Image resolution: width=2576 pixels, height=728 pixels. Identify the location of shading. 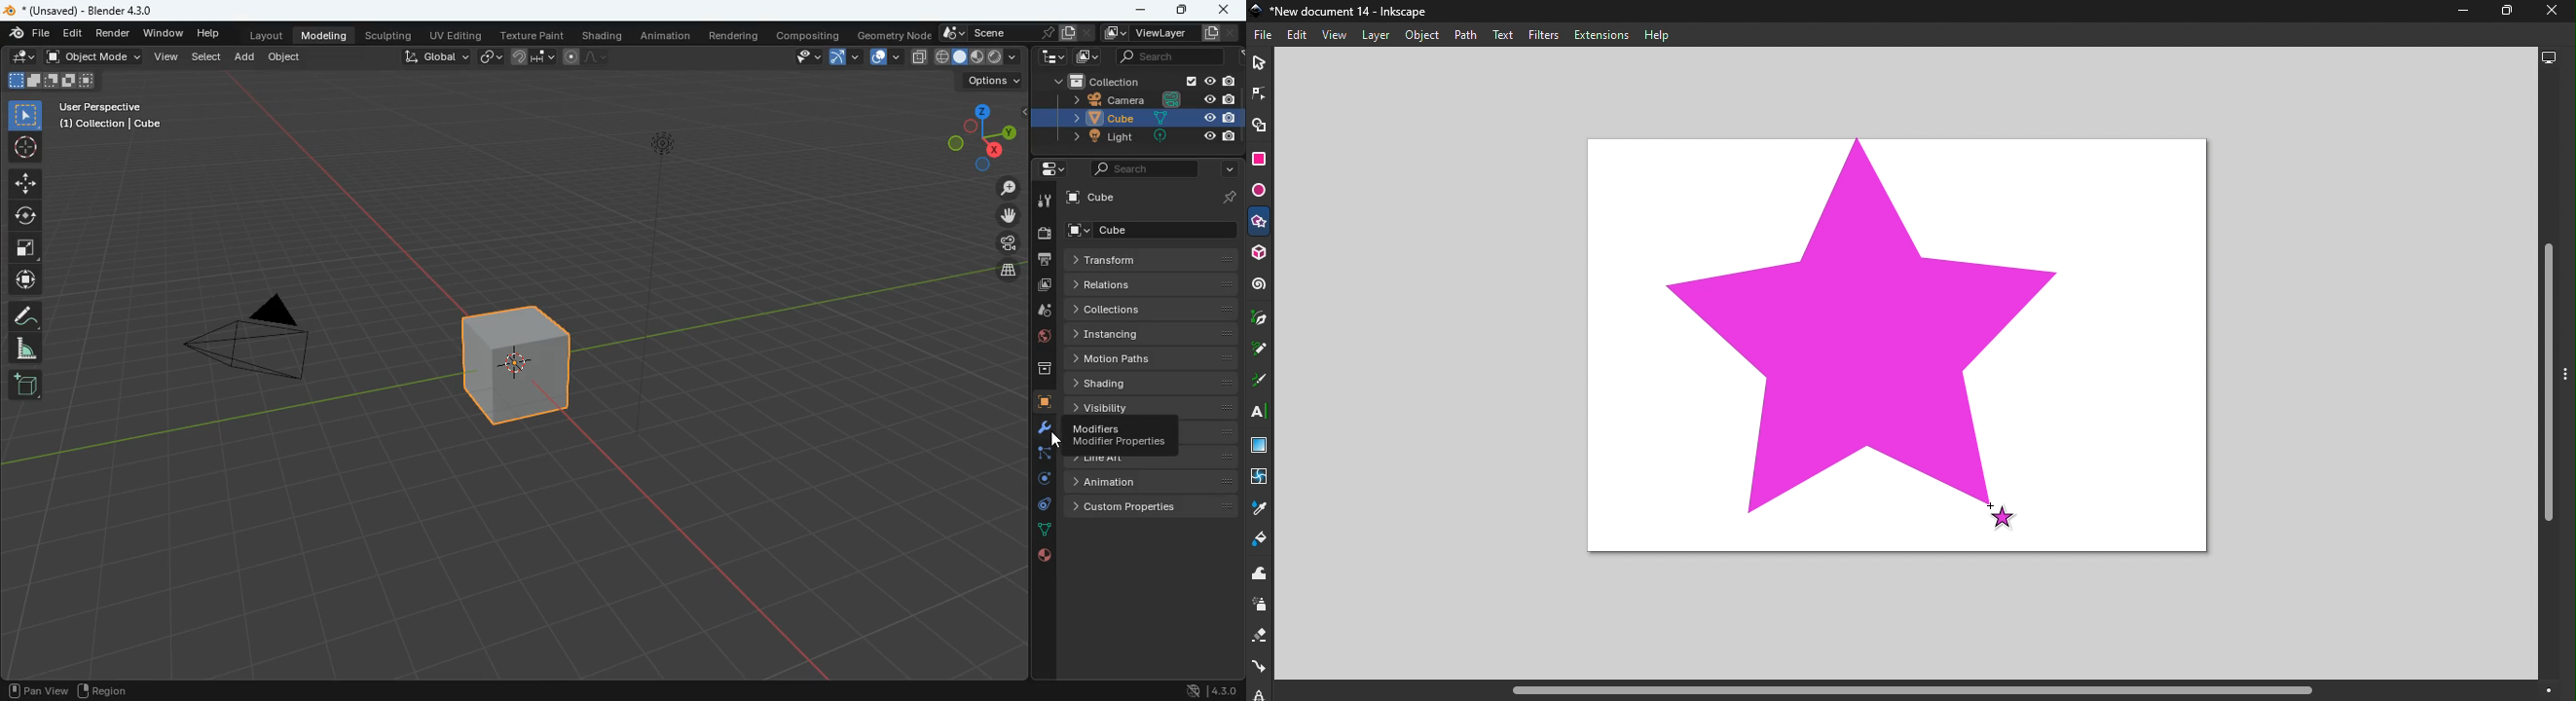
(1154, 382).